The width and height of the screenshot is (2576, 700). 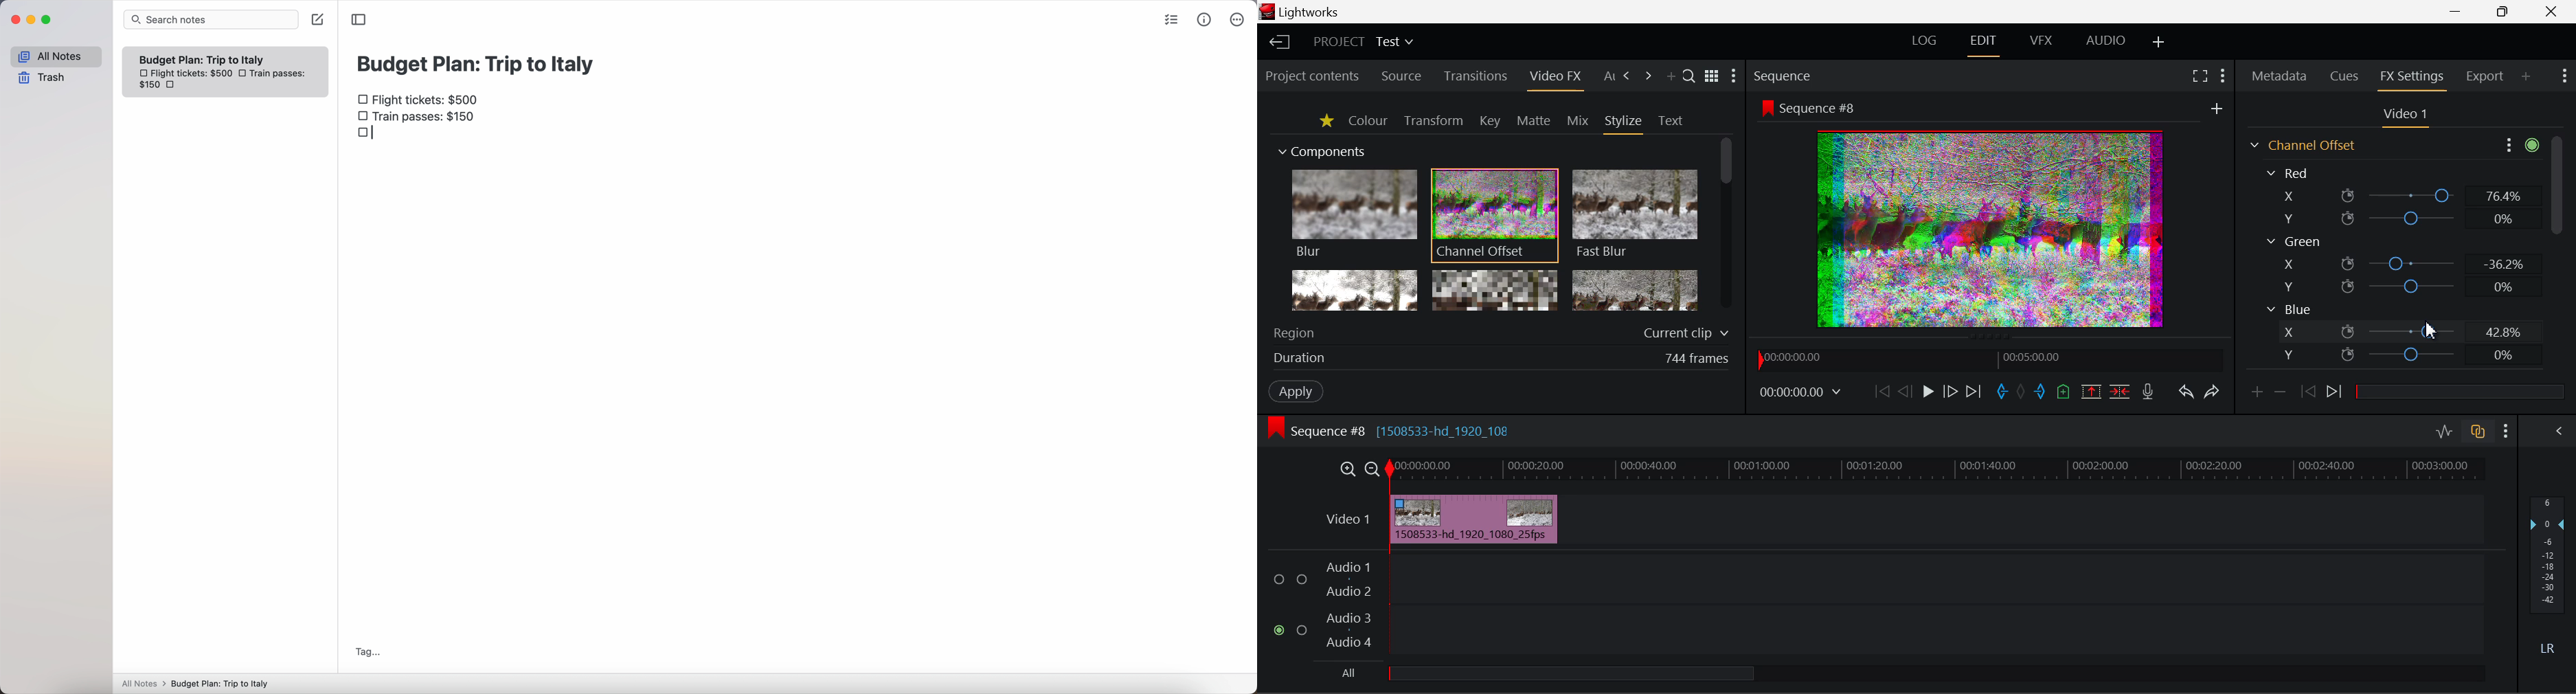 What do you see at coordinates (1579, 122) in the screenshot?
I see `Mix` at bounding box center [1579, 122].